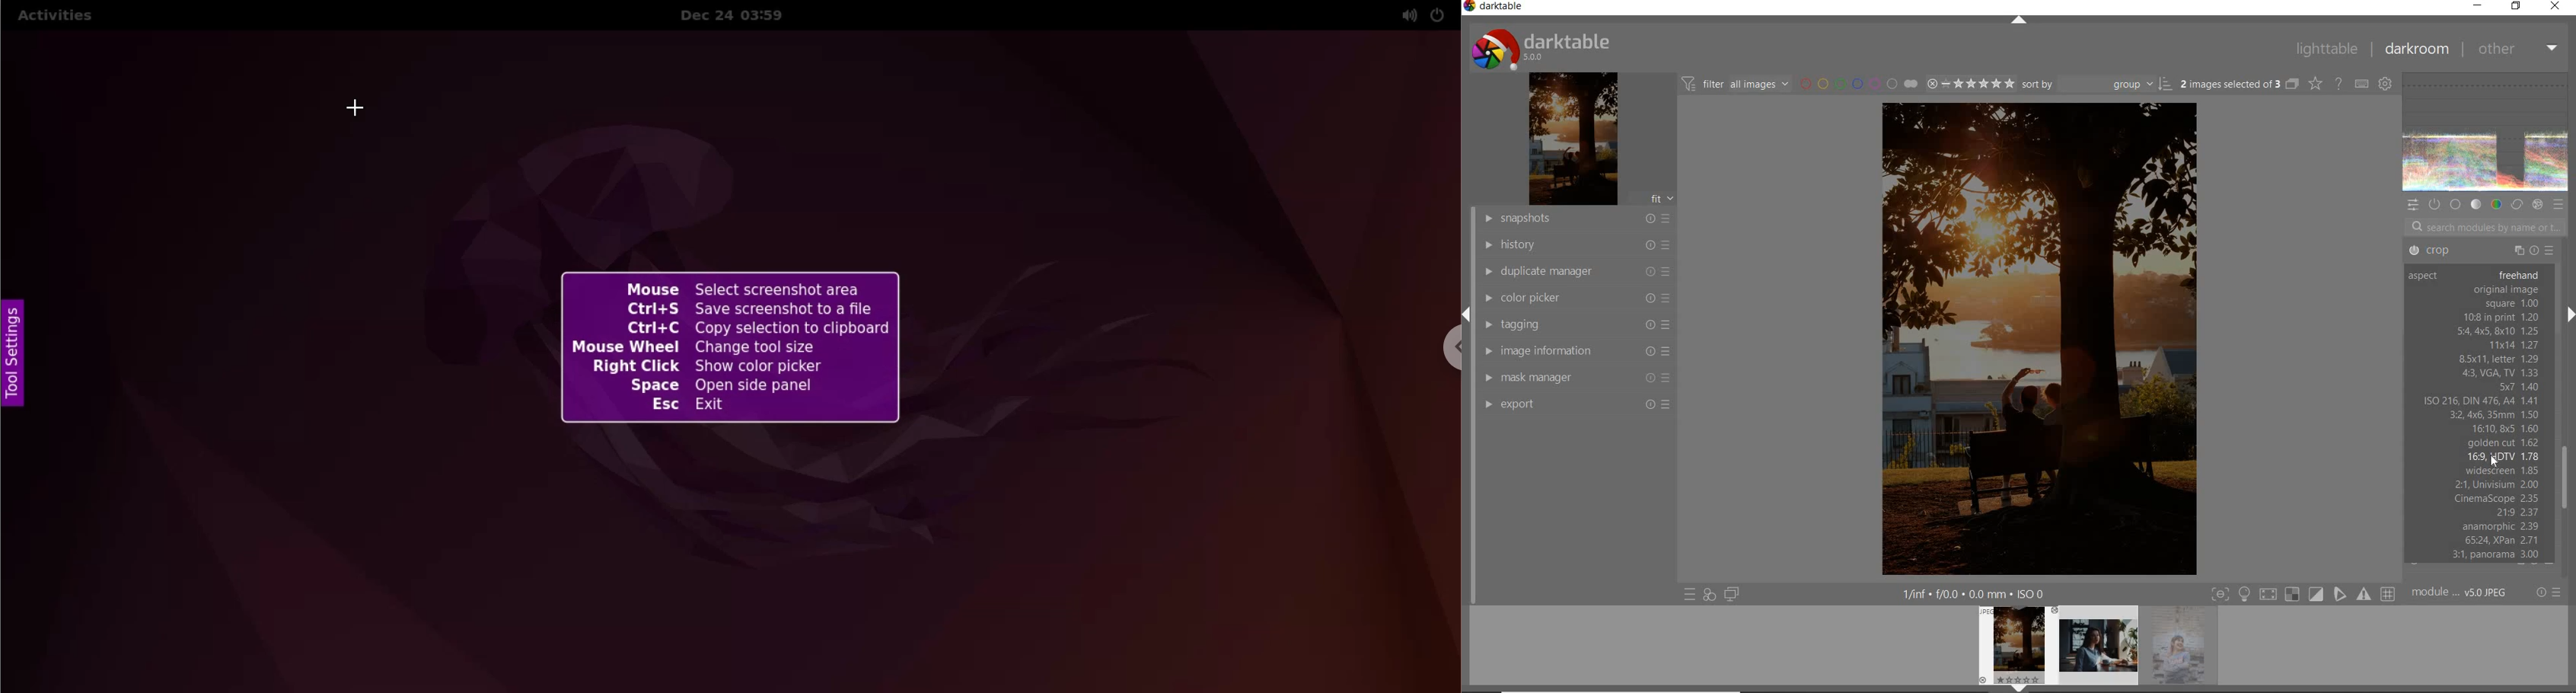 The height and width of the screenshot is (700, 2576). What do you see at coordinates (2477, 5) in the screenshot?
I see `minimize` at bounding box center [2477, 5].